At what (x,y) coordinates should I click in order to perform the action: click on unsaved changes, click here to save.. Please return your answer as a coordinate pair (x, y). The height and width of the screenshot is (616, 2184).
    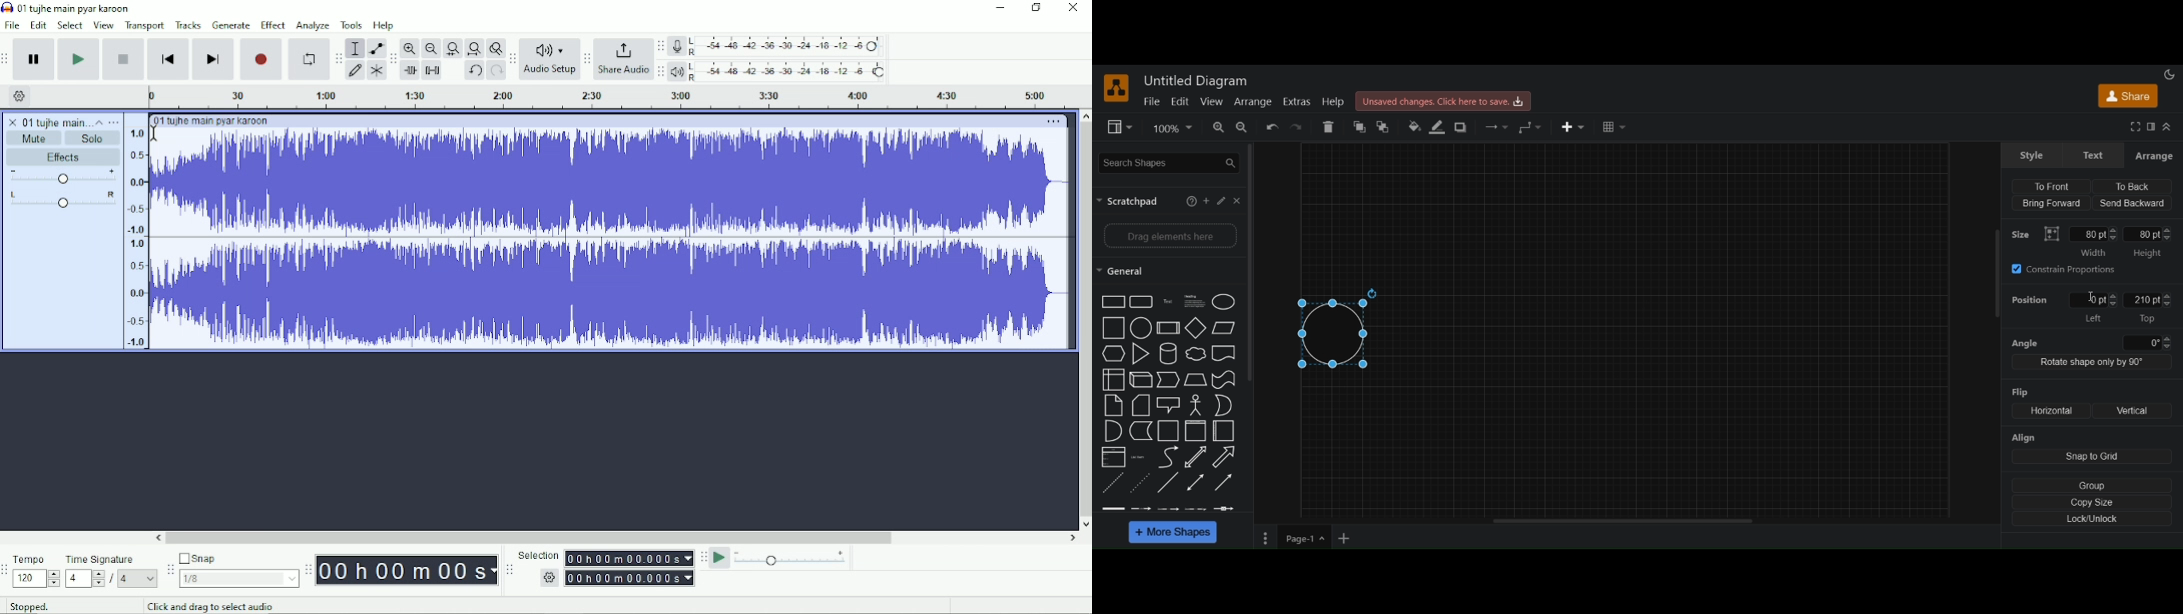
    Looking at the image, I should click on (1446, 101).